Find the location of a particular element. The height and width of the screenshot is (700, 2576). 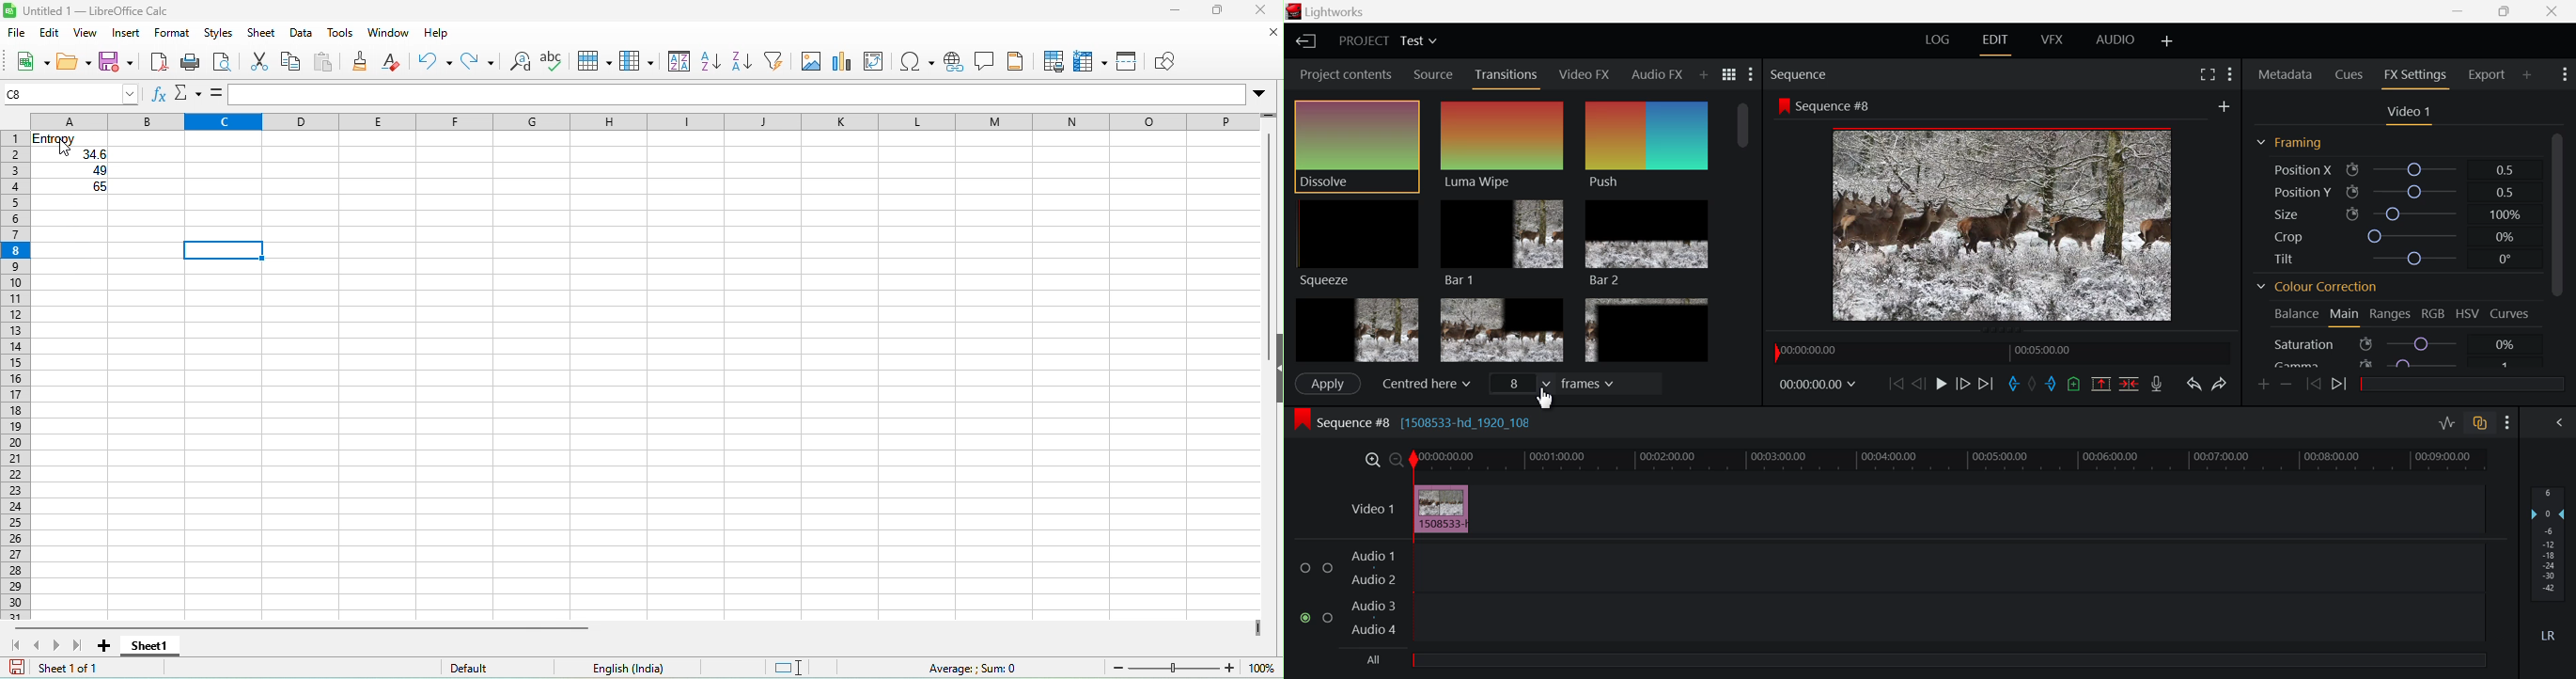

insert a comment is located at coordinates (989, 63).